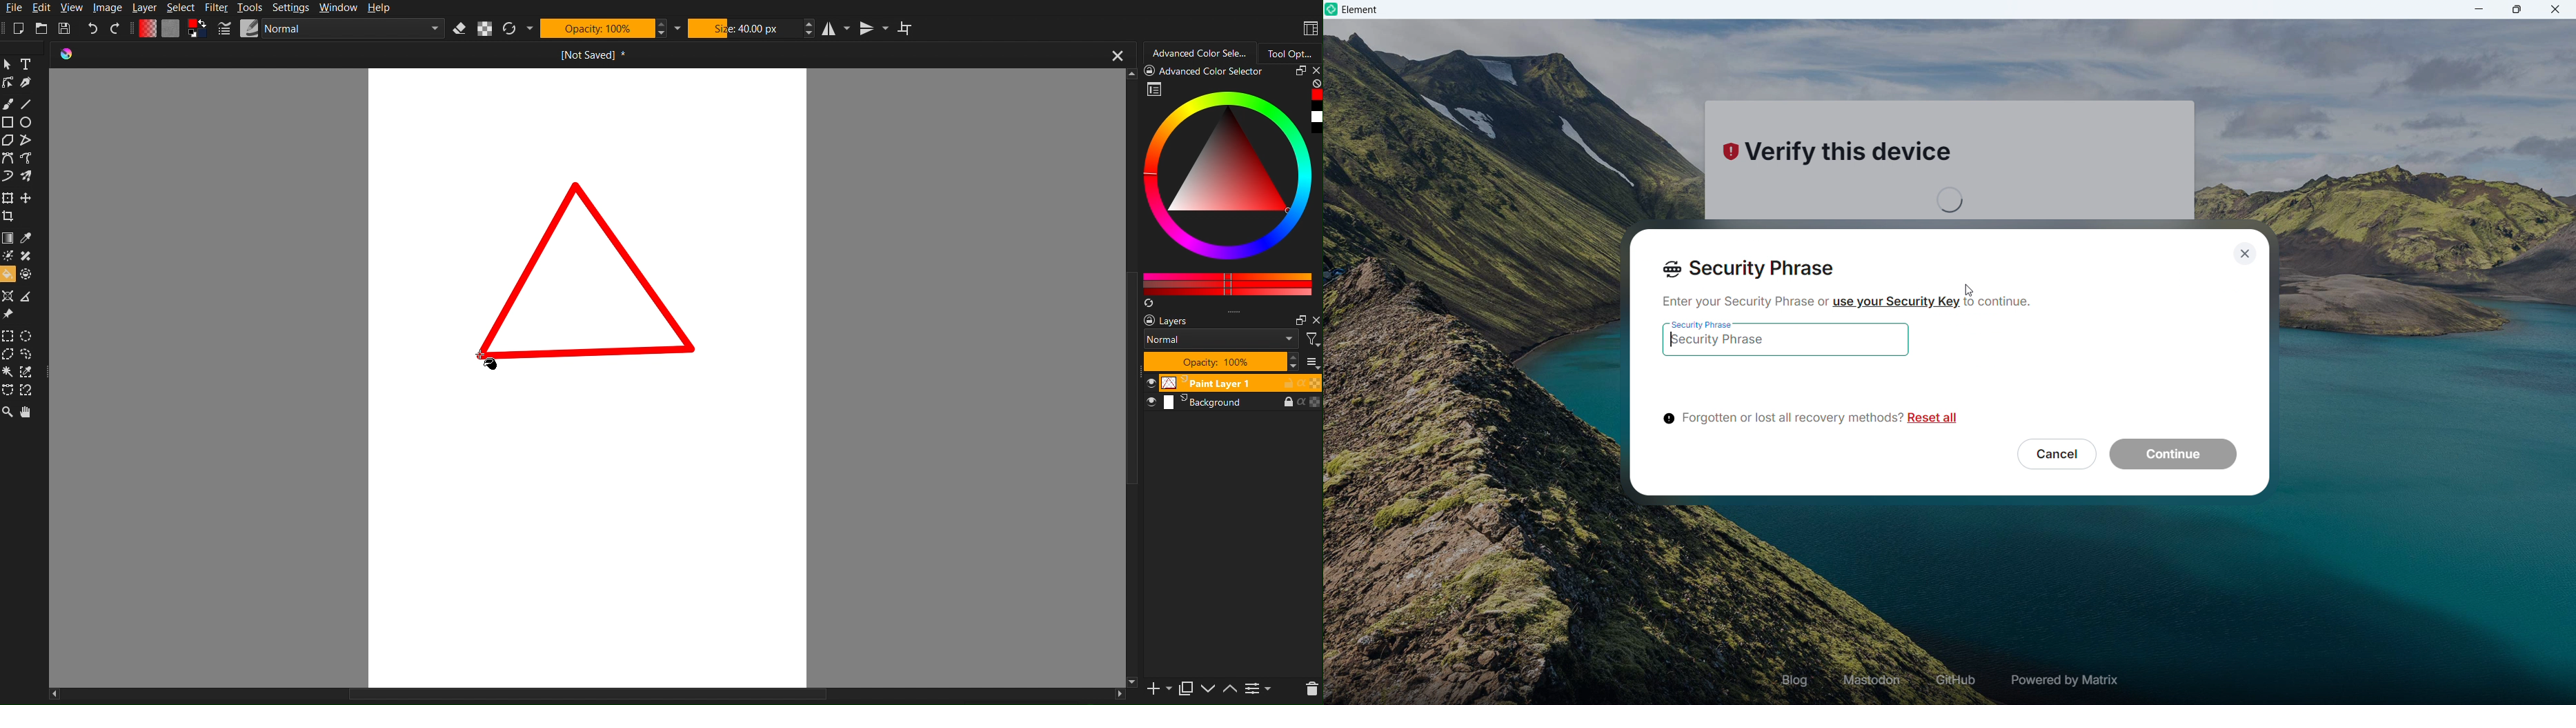  Describe the element at coordinates (1294, 51) in the screenshot. I see `Tool Options` at that location.